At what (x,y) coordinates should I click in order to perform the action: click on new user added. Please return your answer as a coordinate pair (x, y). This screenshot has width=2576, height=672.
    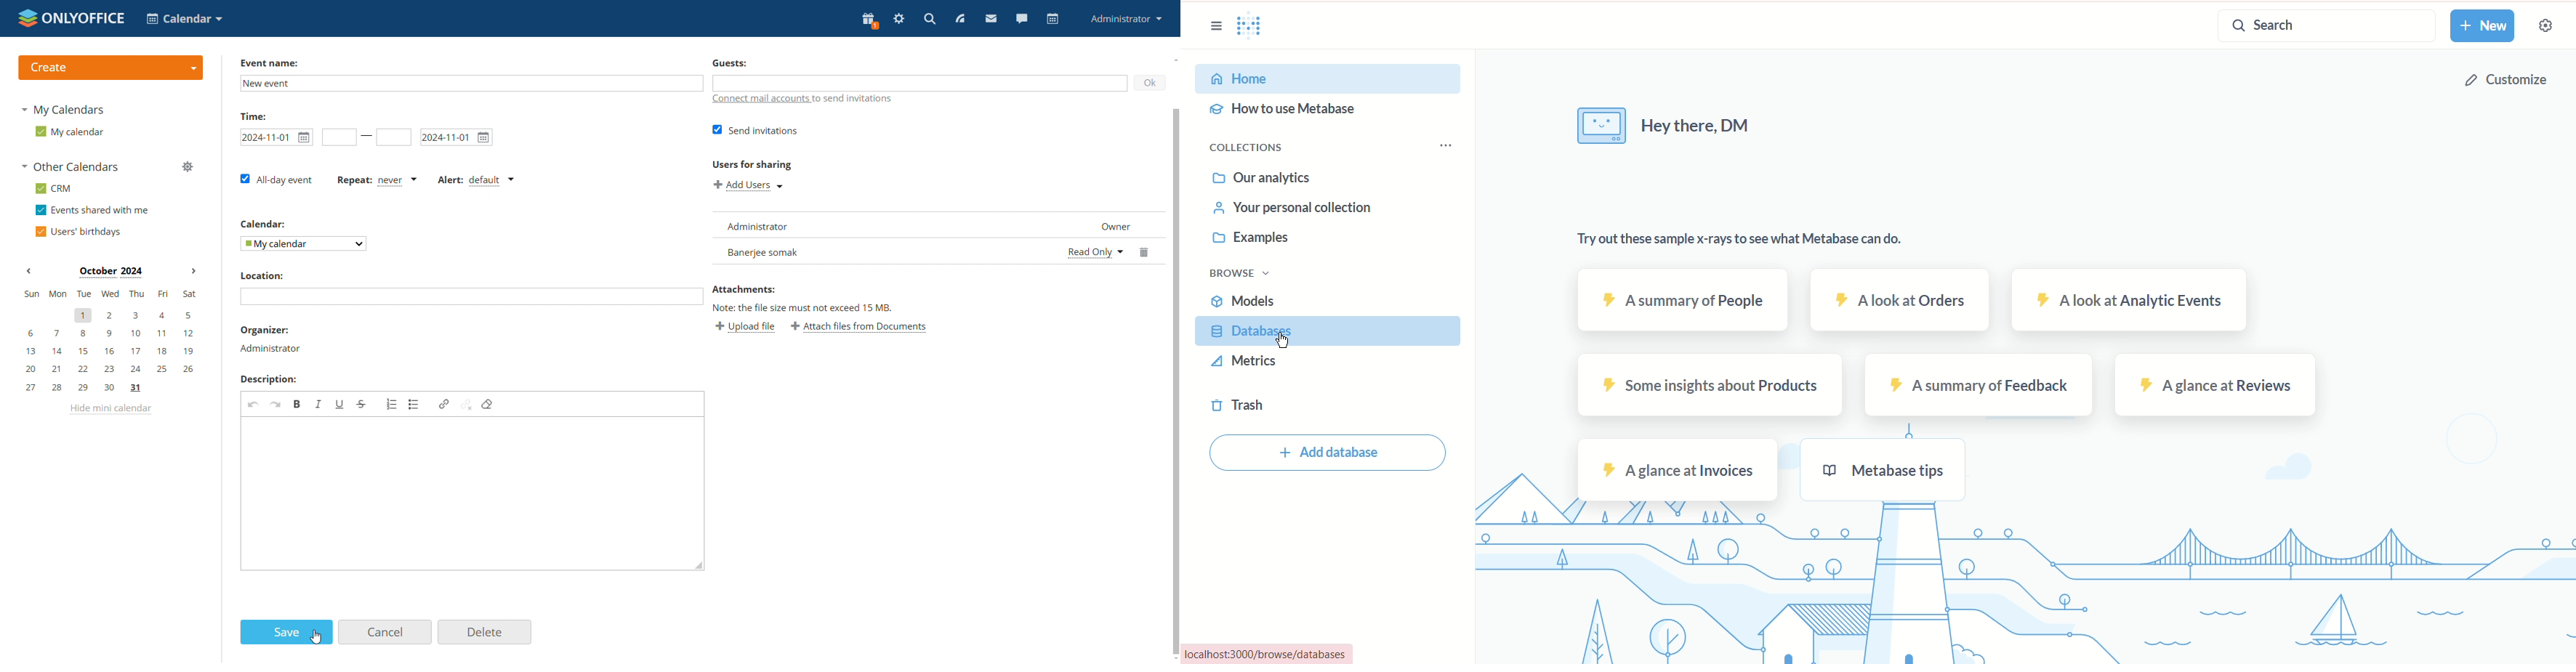
    Looking at the image, I should click on (883, 251).